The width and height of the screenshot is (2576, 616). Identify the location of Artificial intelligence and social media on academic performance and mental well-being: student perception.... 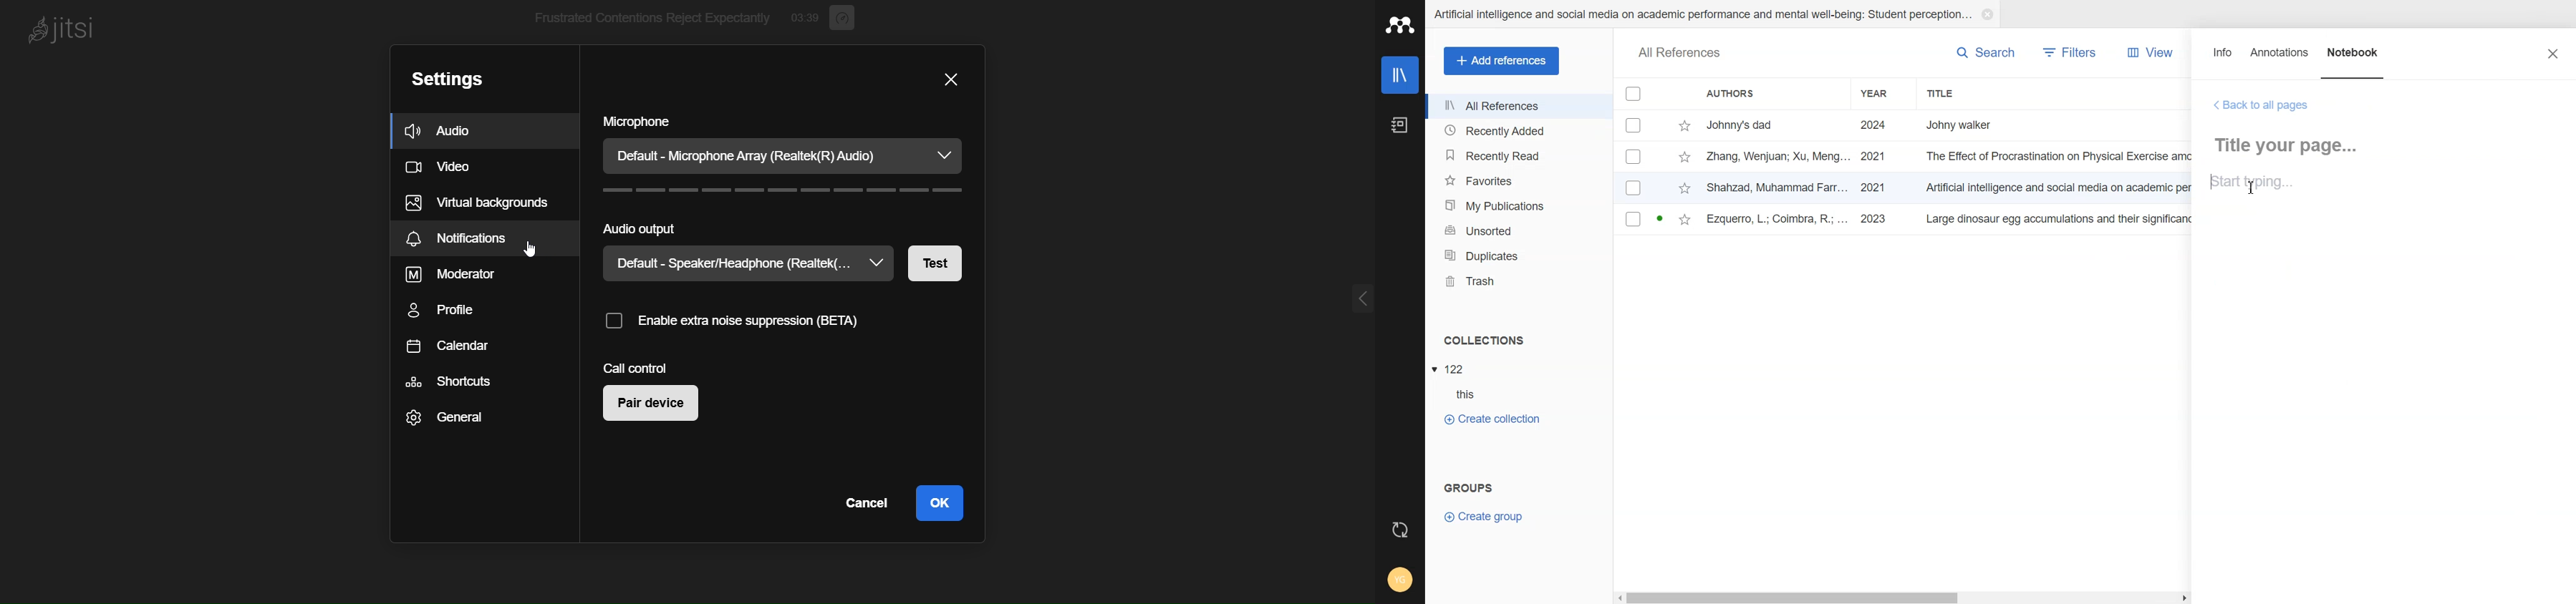
(1702, 14).